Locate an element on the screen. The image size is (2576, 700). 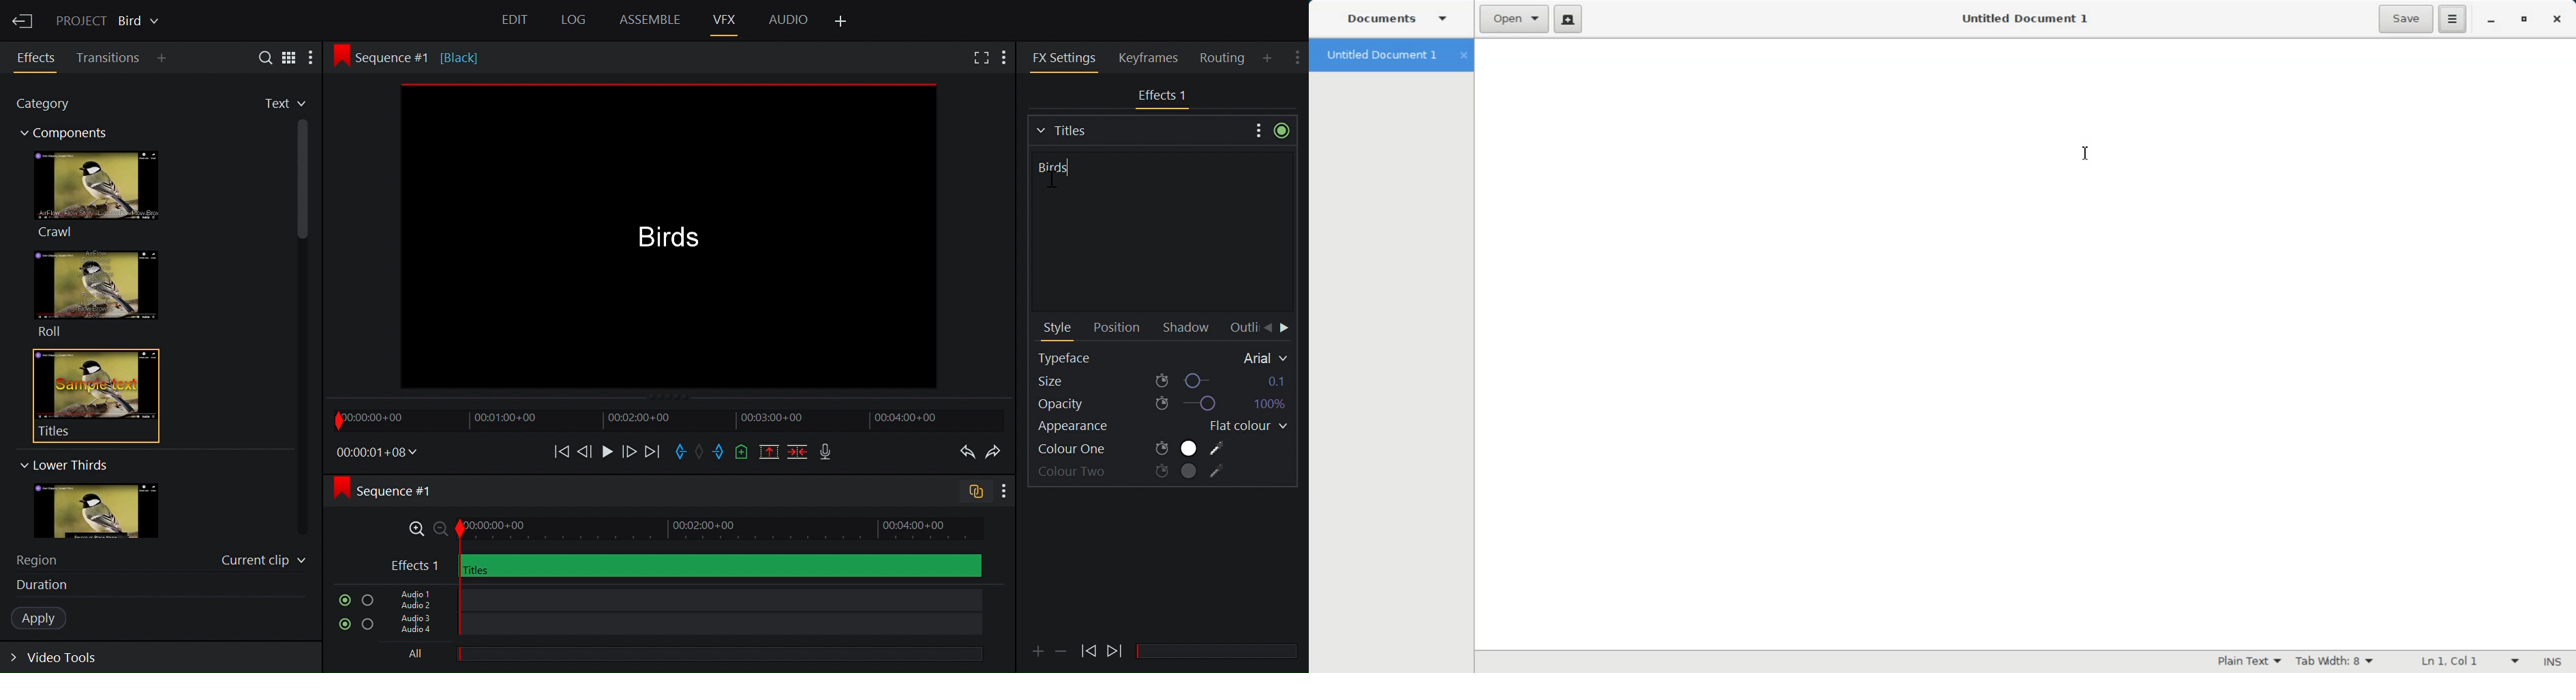
Highlighting Mode is located at coordinates (2250, 660).